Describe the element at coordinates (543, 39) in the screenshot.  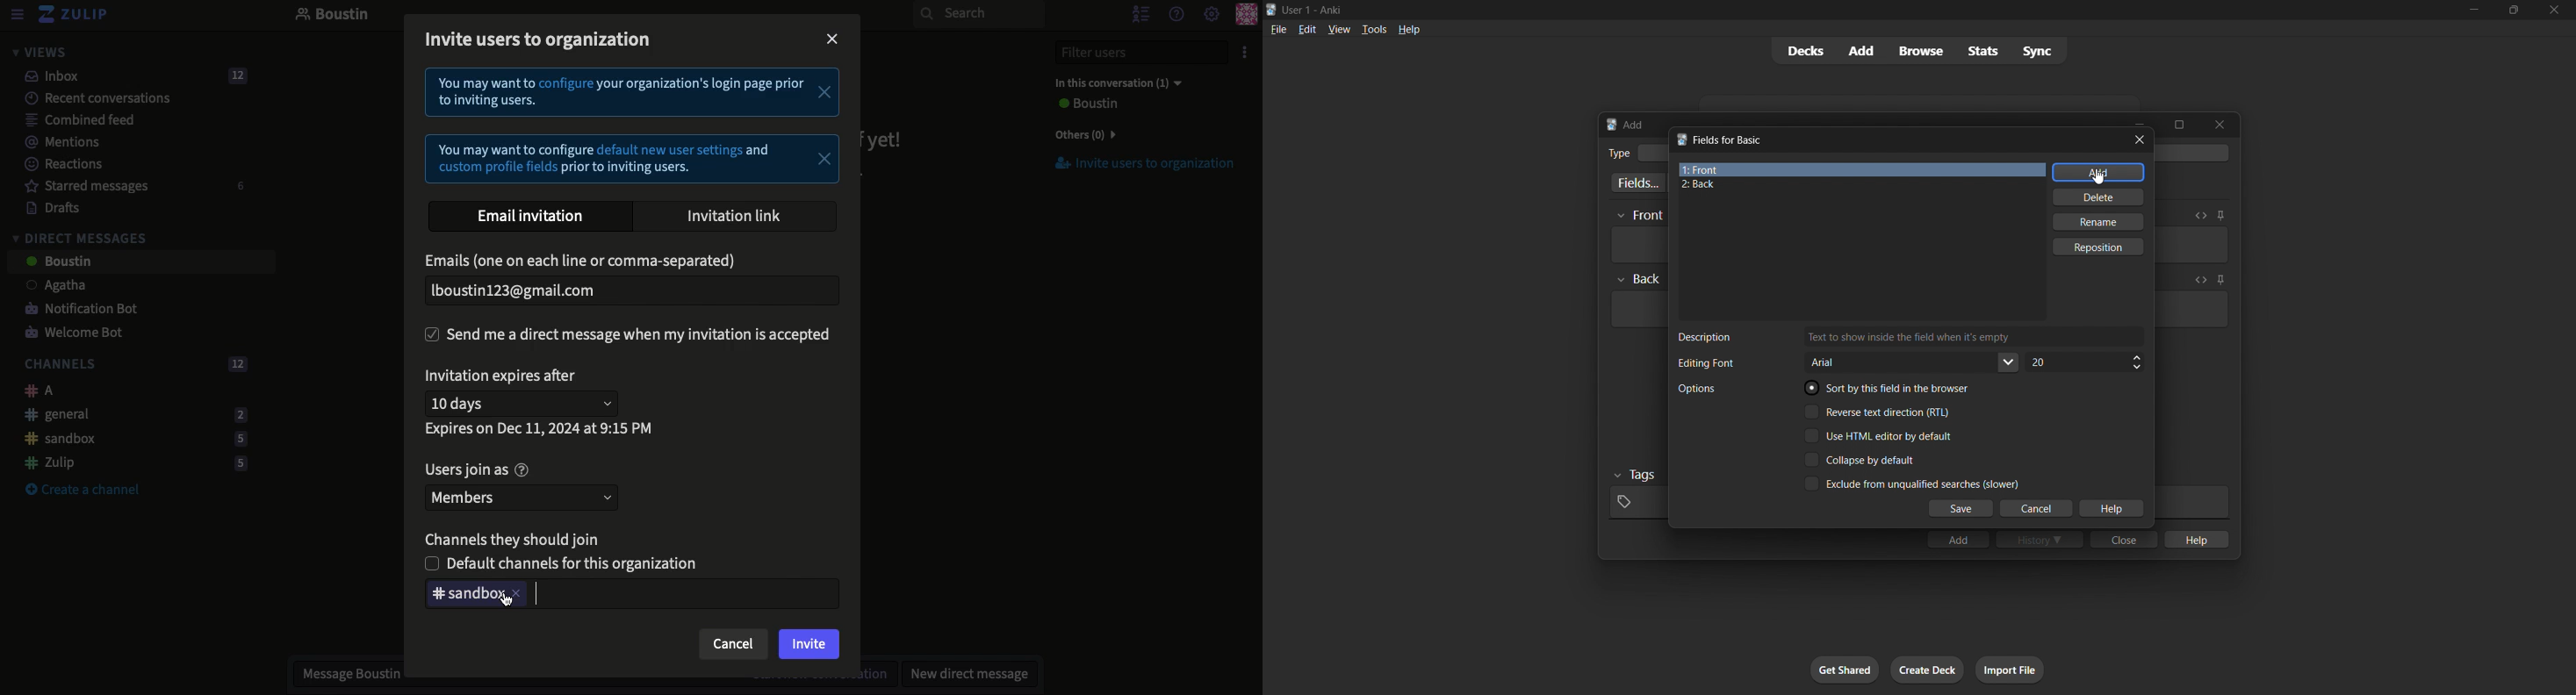
I see `Invite users to organization` at that location.